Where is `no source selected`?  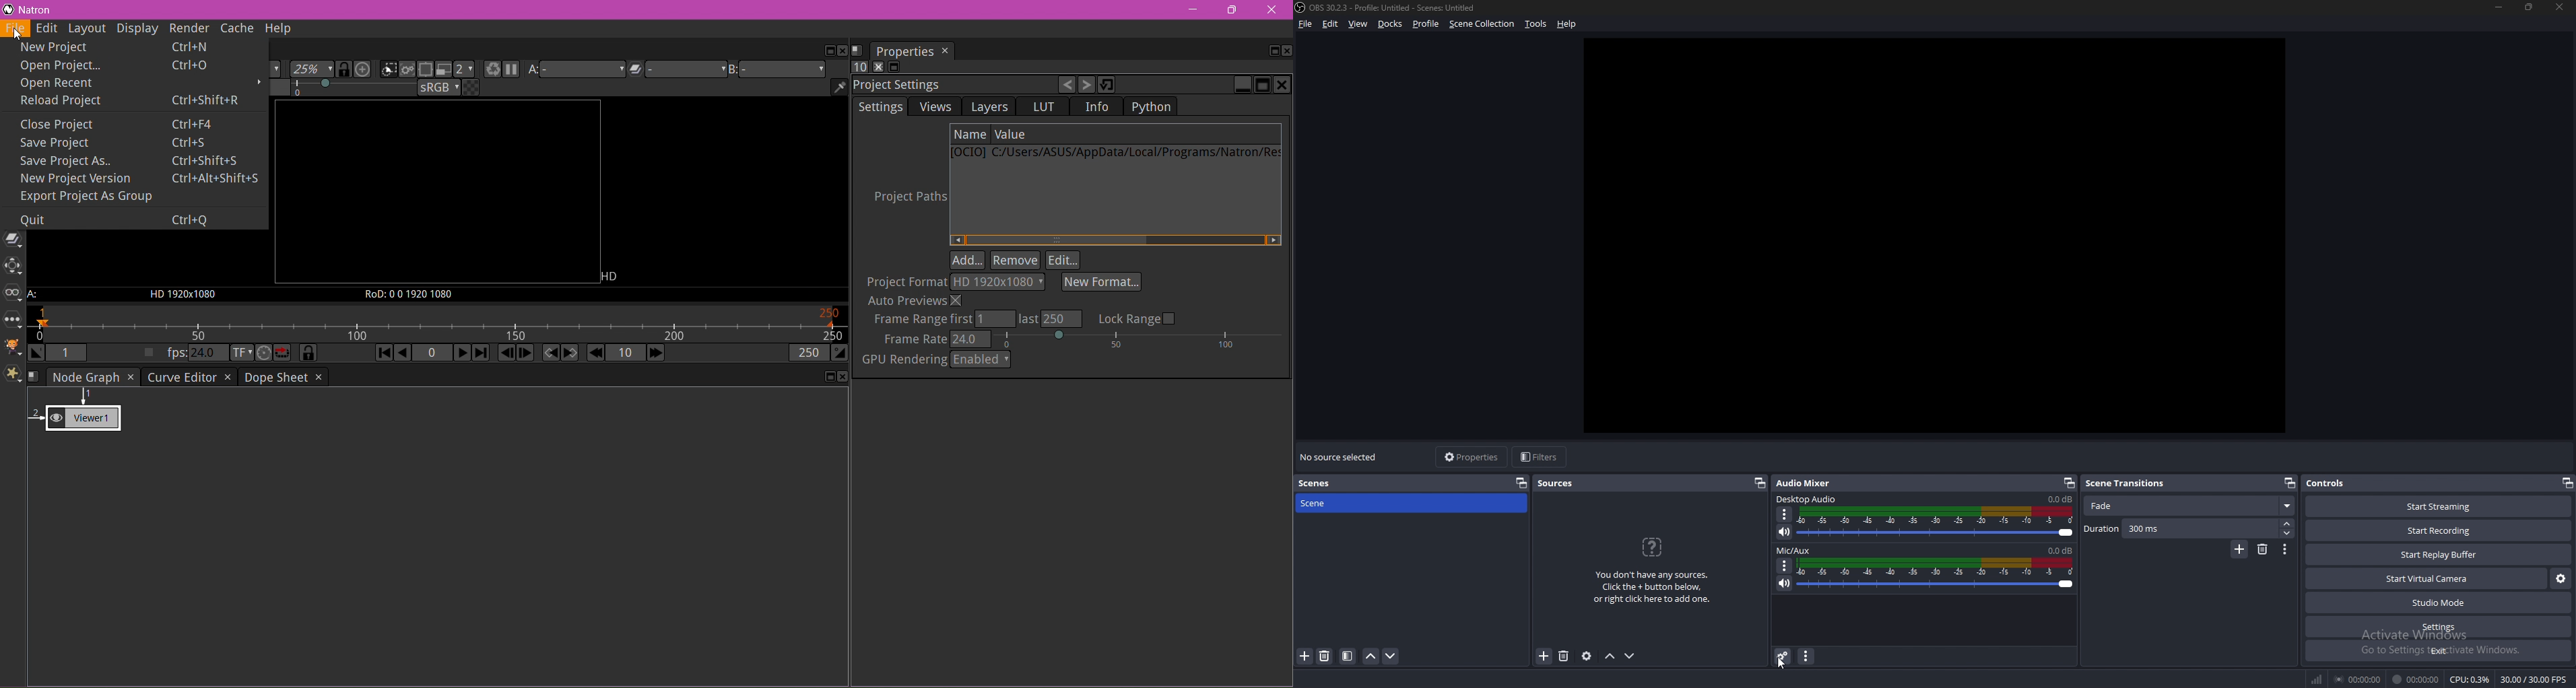 no source selected is located at coordinates (1341, 456).